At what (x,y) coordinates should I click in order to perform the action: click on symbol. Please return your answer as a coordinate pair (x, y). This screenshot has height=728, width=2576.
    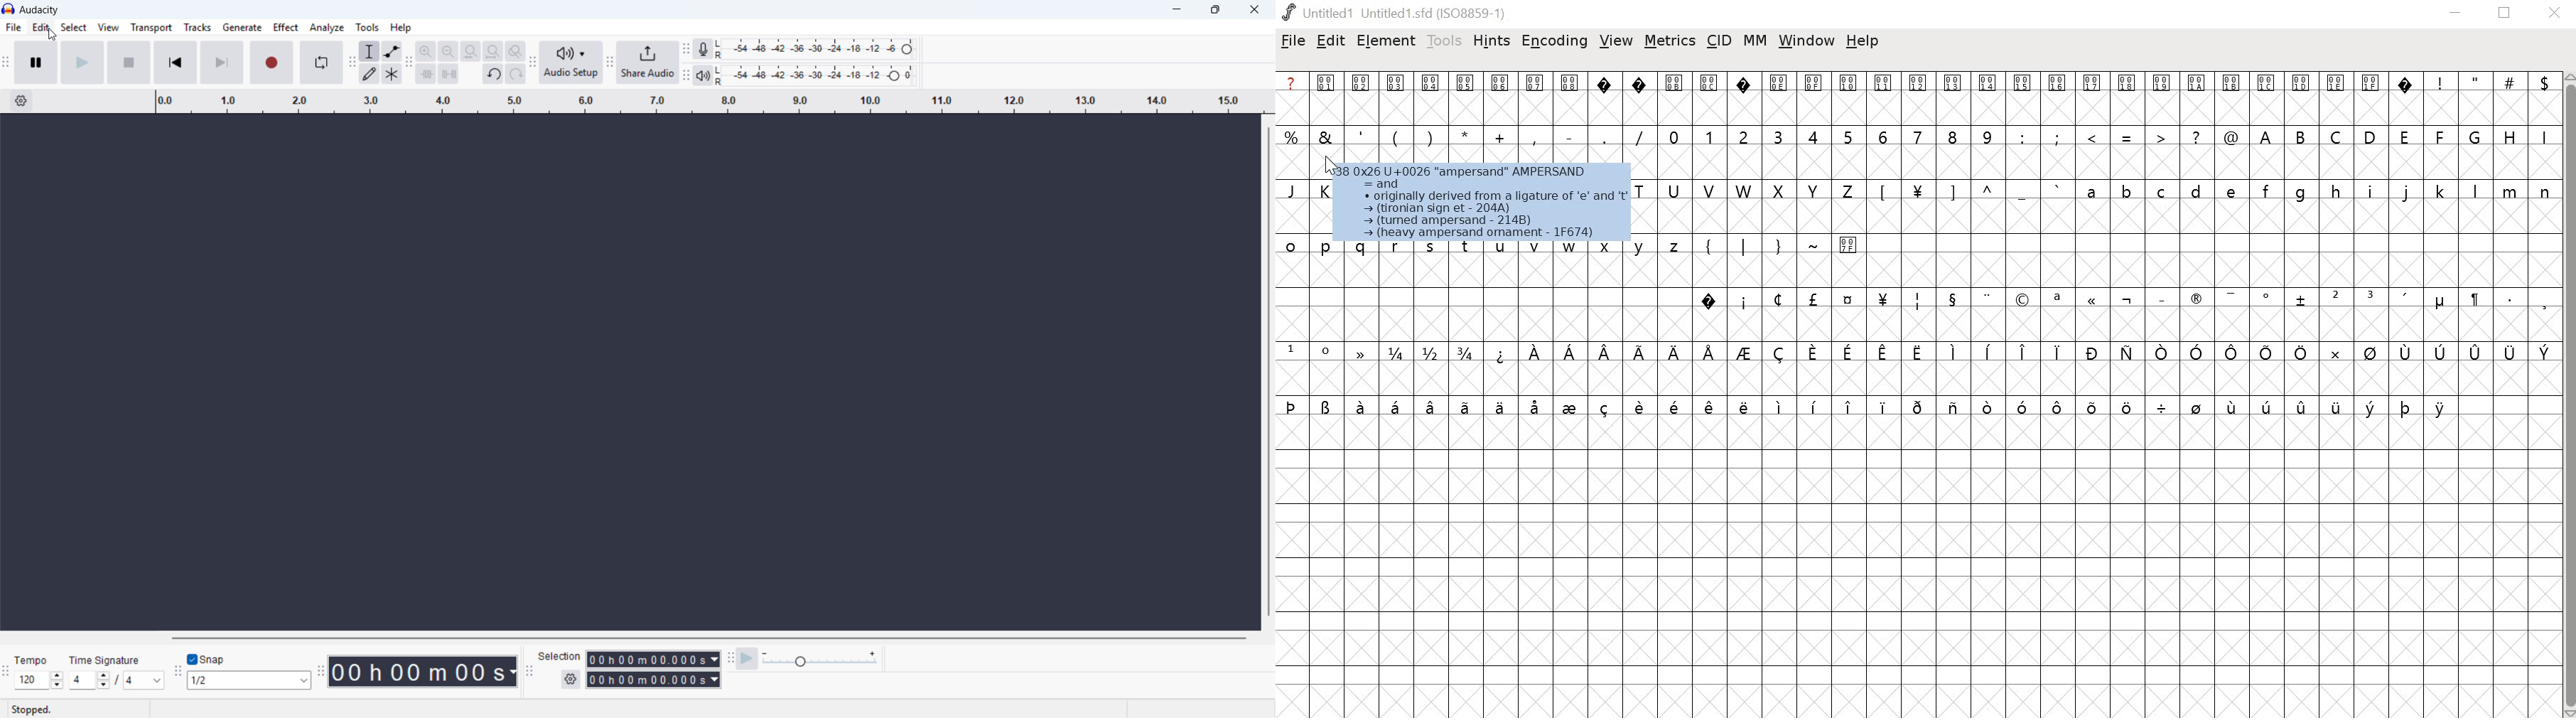
    Looking at the image, I should click on (1847, 406).